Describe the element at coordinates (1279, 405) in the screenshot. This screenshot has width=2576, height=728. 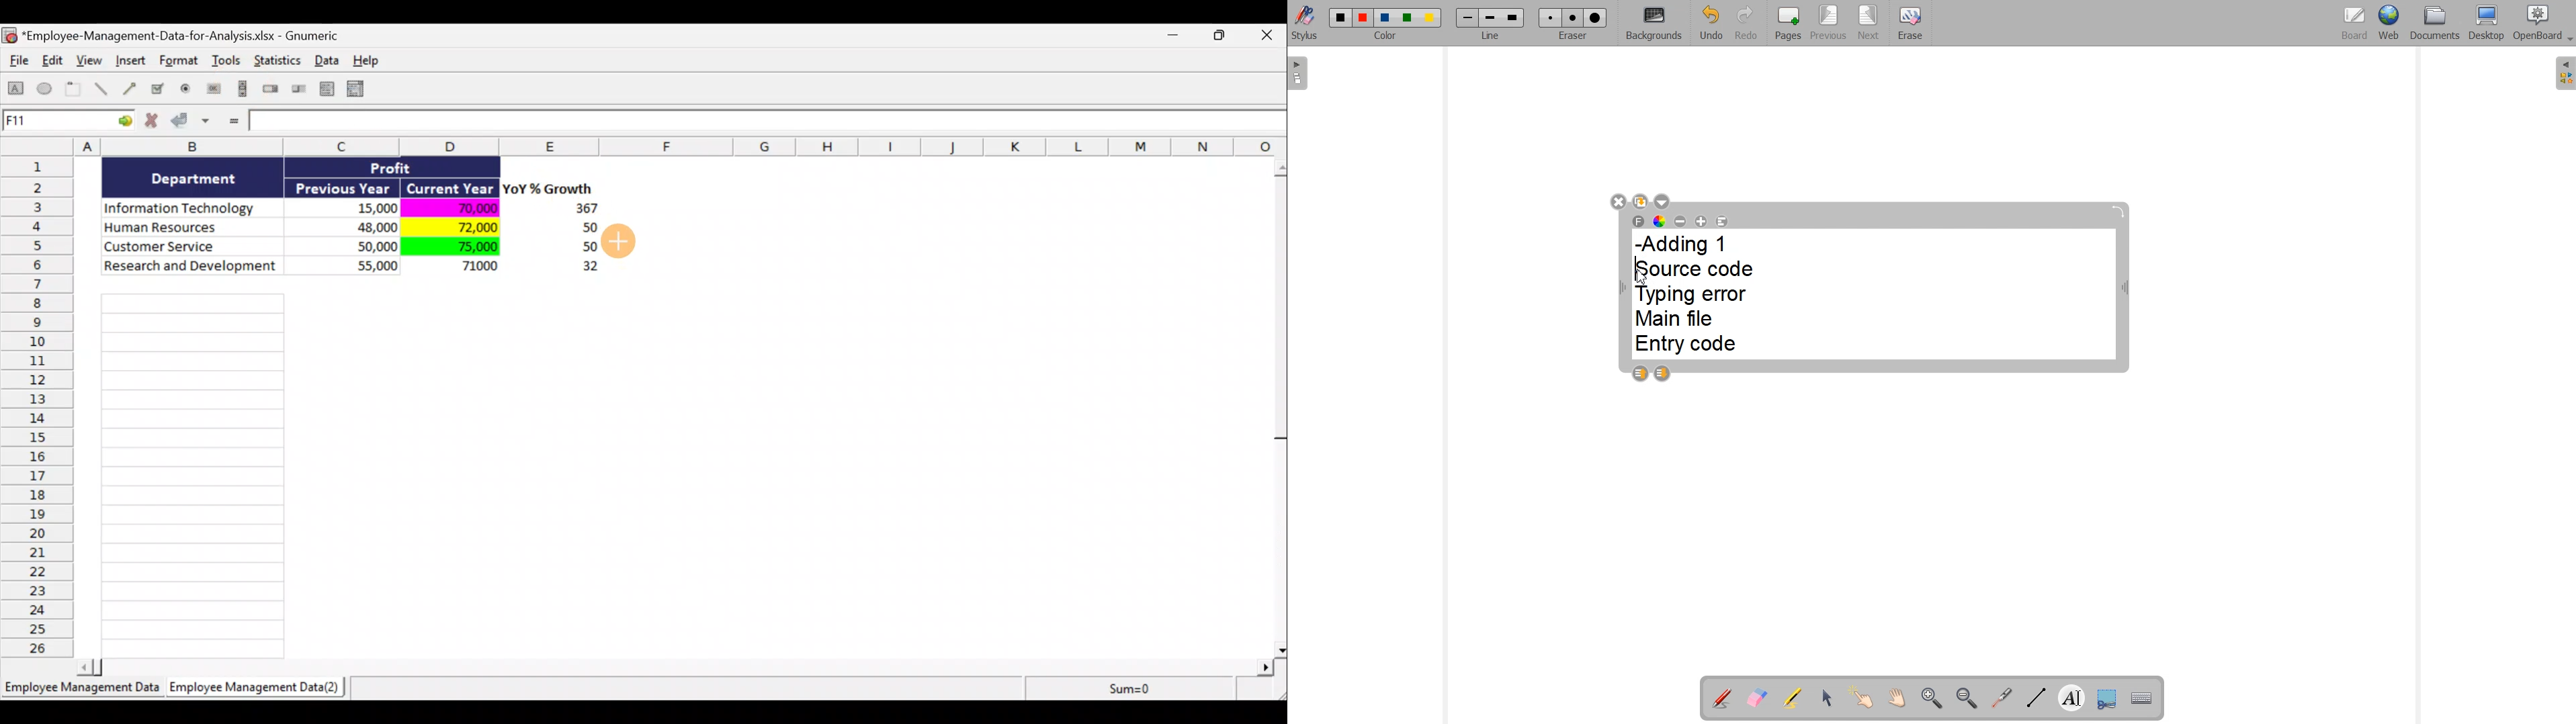
I see `Scroll bar` at that location.